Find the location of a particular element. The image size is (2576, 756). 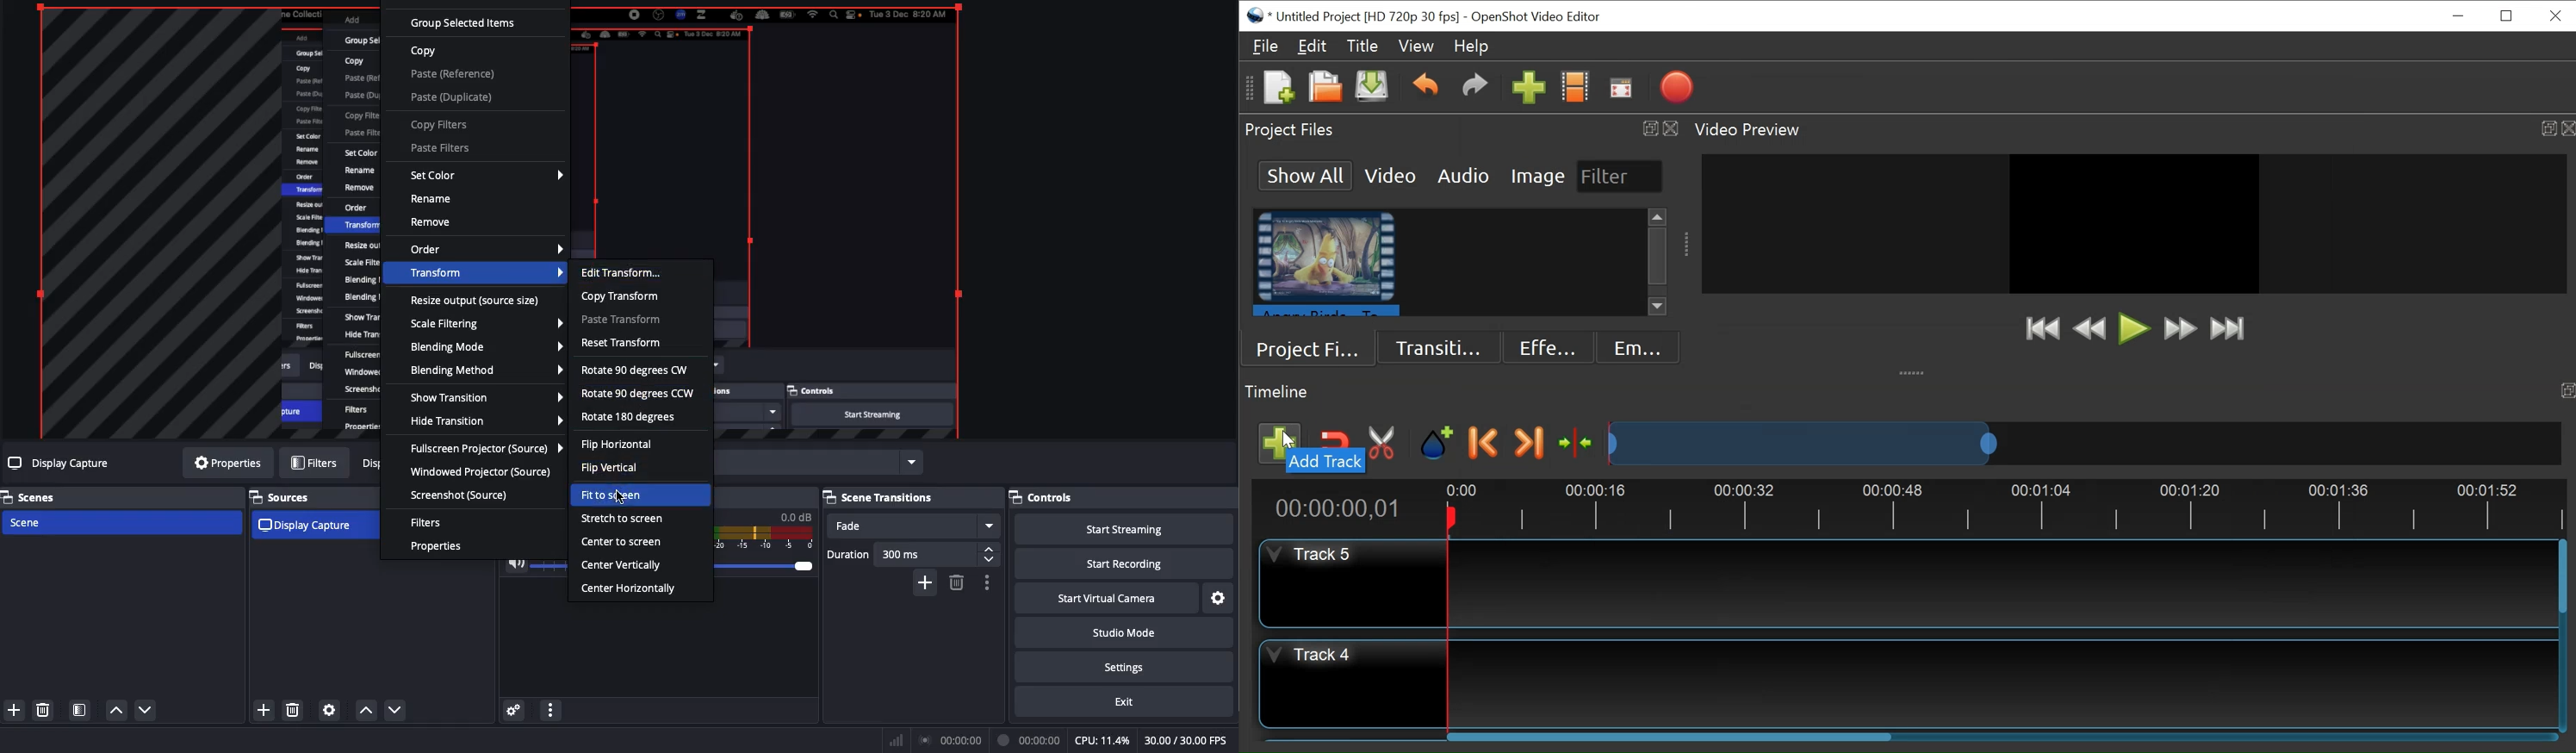

OpenShot Video Editor is located at coordinates (1536, 15).